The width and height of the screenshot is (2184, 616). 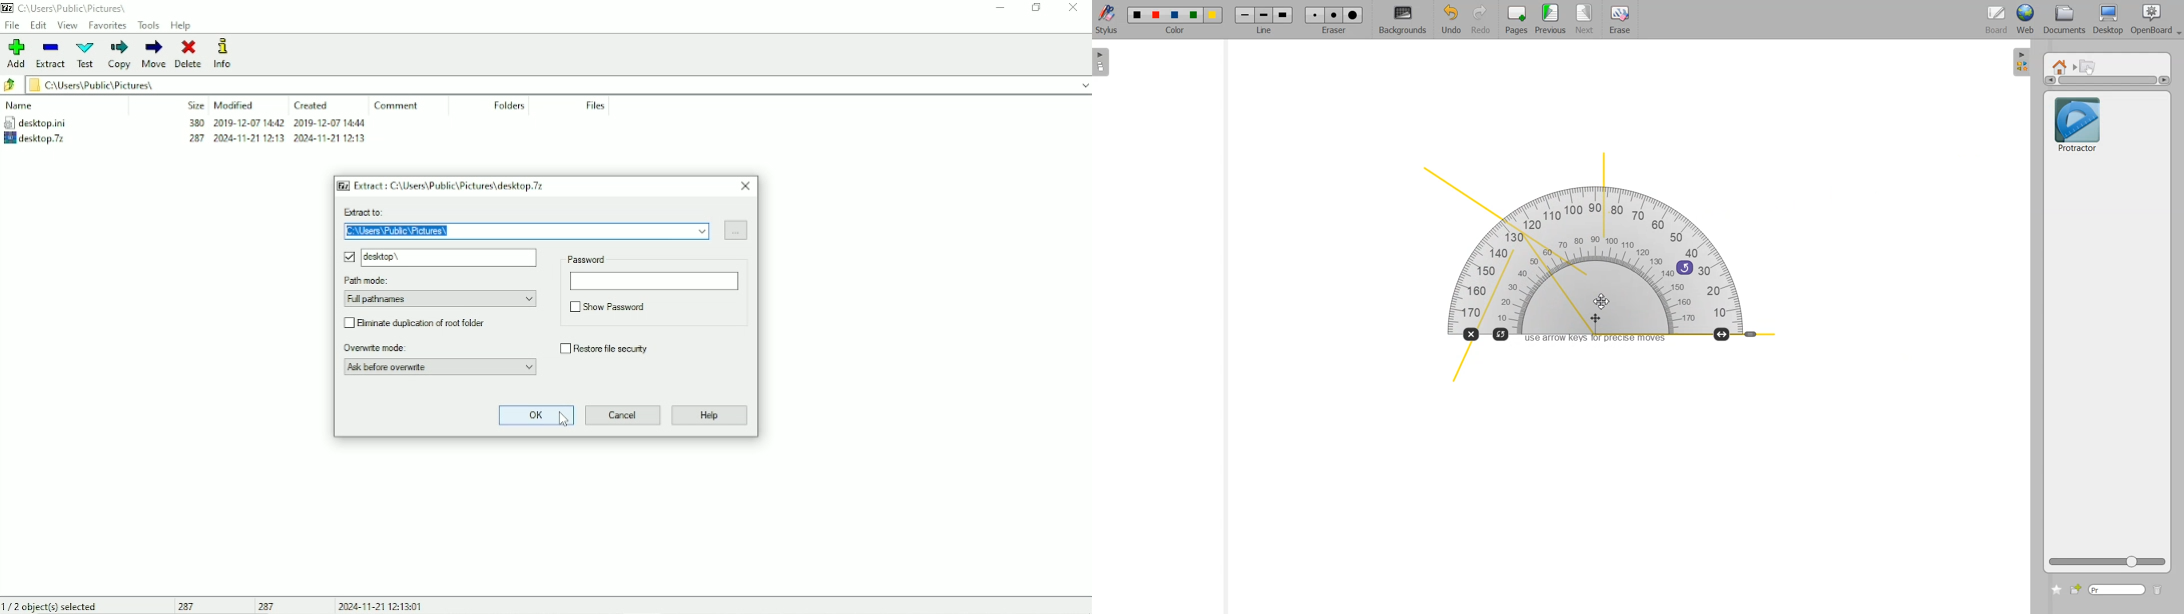 What do you see at coordinates (52, 55) in the screenshot?
I see `Extract` at bounding box center [52, 55].